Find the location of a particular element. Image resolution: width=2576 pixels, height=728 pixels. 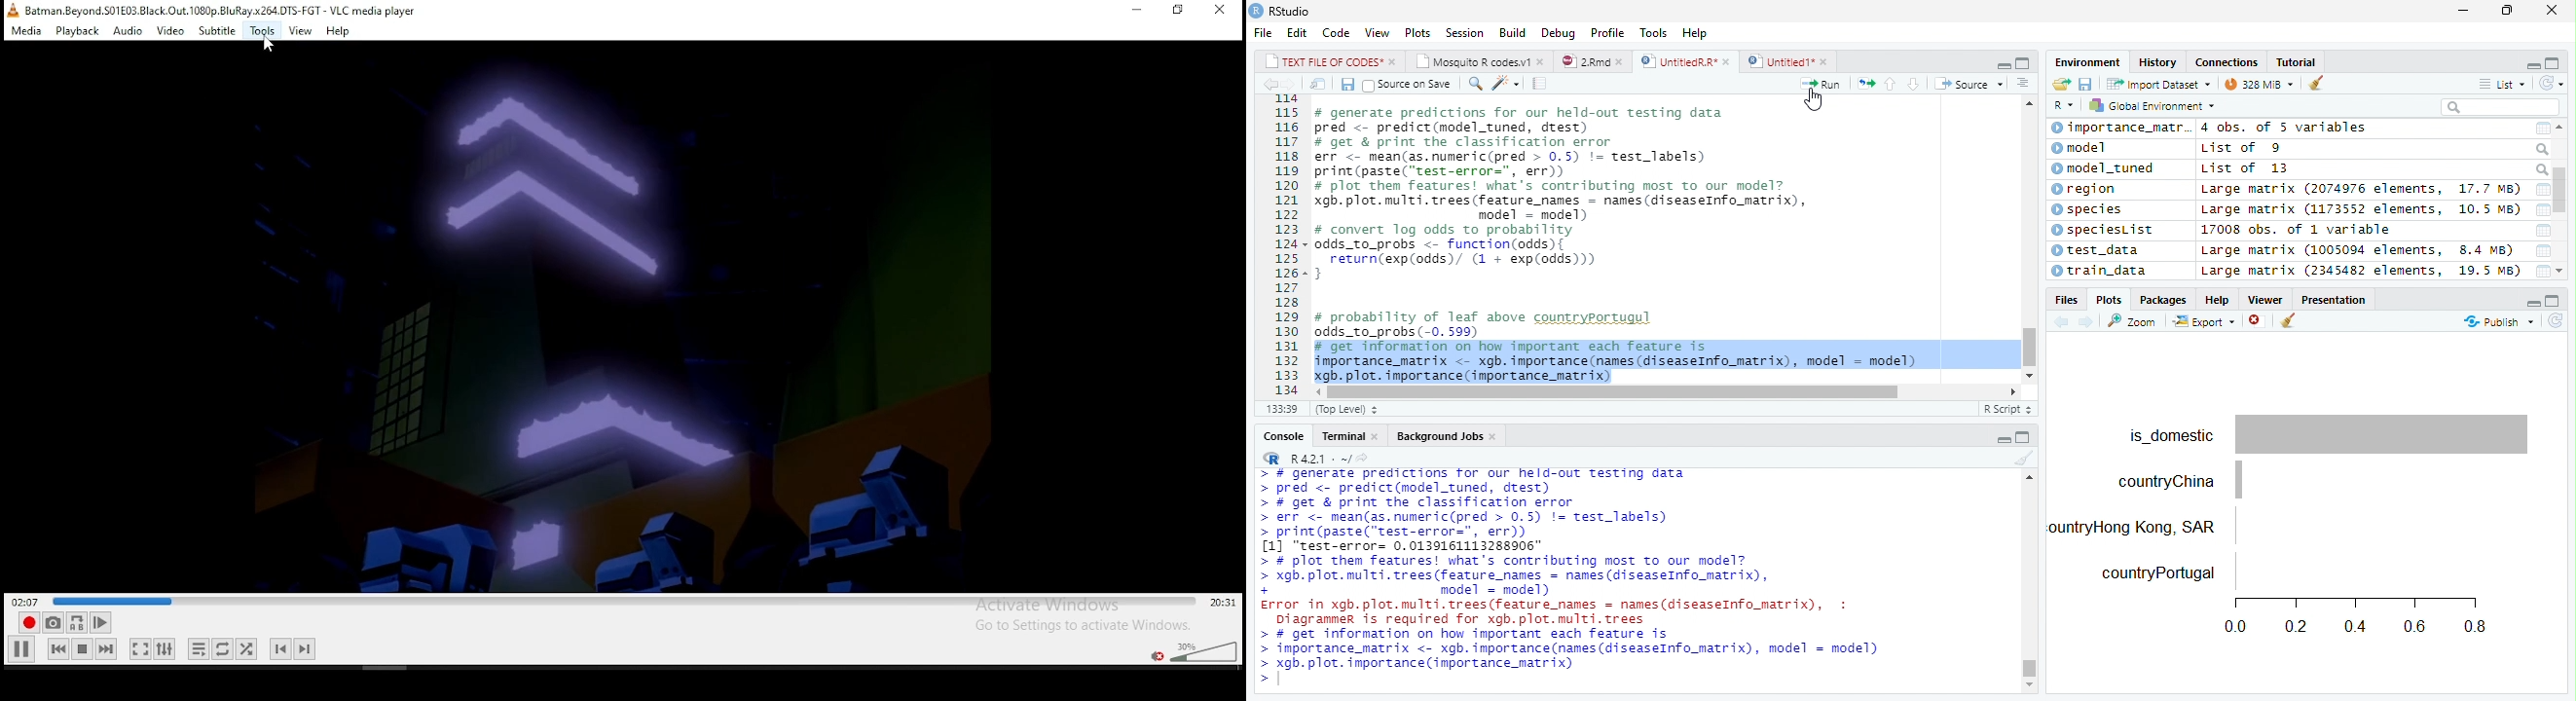

Open folder is located at coordinates (2061, 83).